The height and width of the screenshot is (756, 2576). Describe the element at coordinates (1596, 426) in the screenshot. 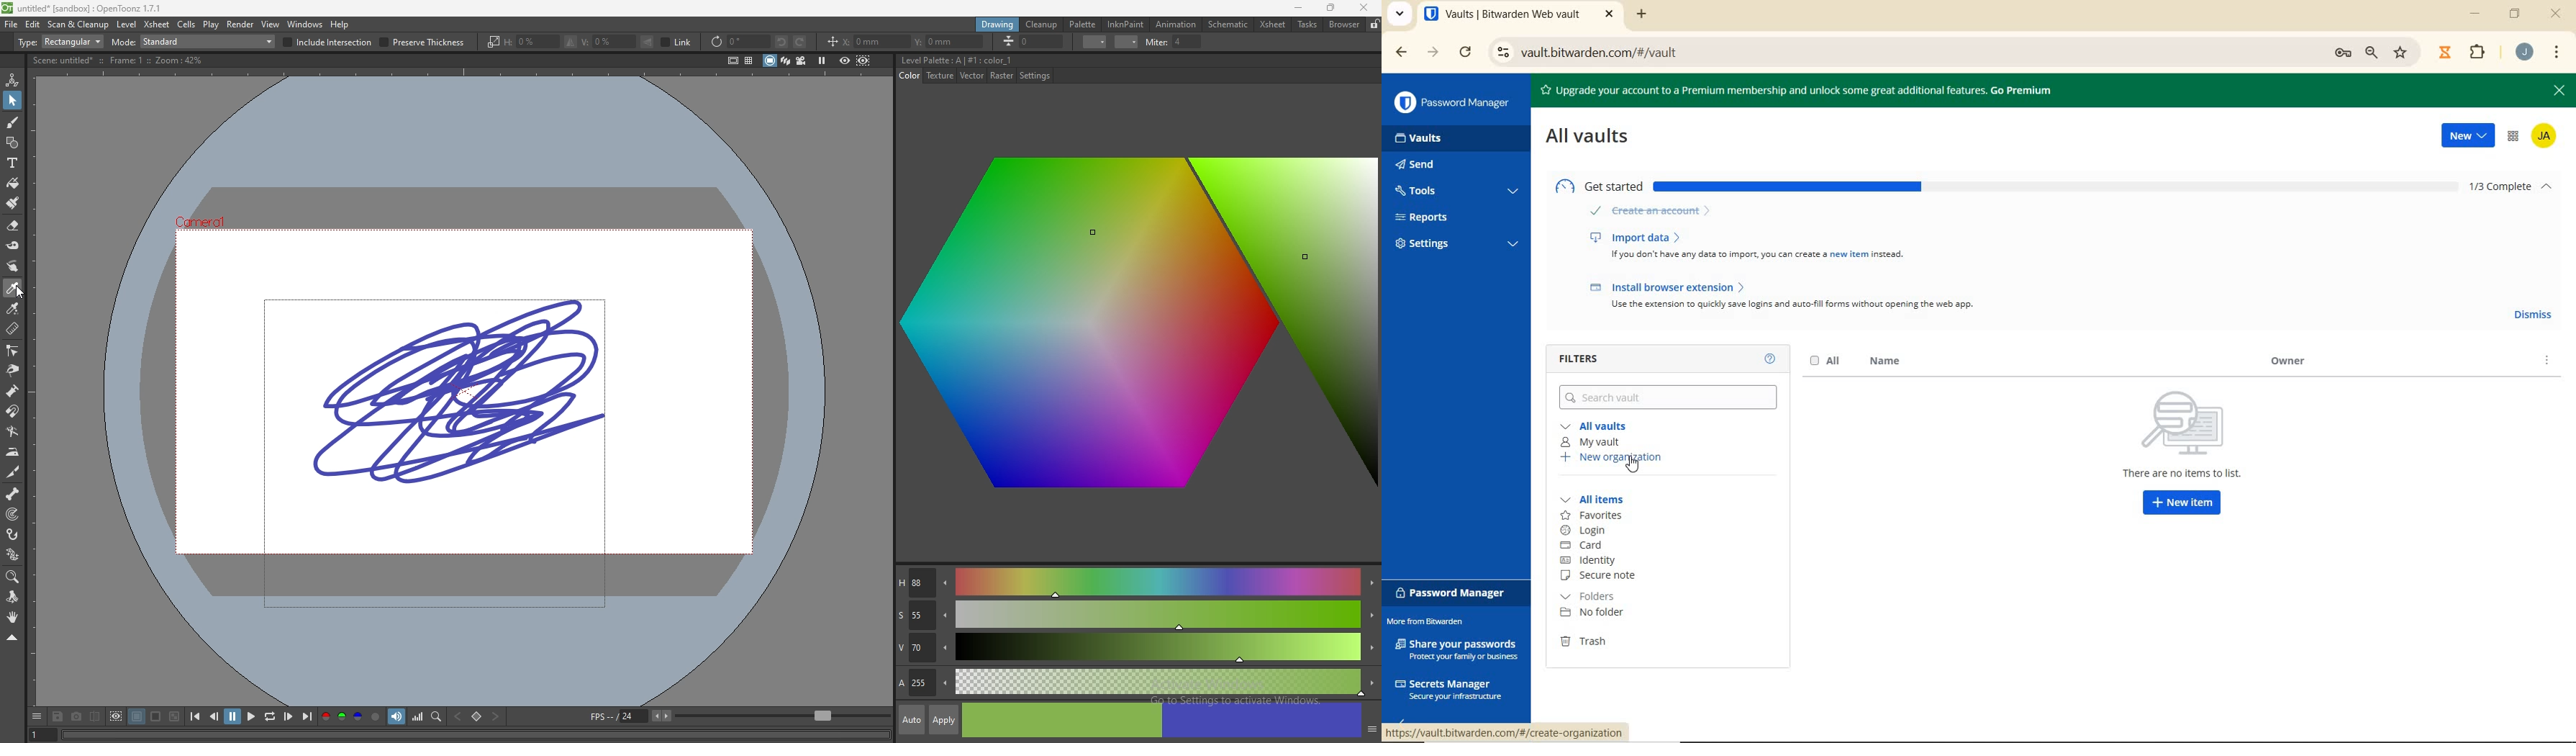

I see `all vaults` at that location.